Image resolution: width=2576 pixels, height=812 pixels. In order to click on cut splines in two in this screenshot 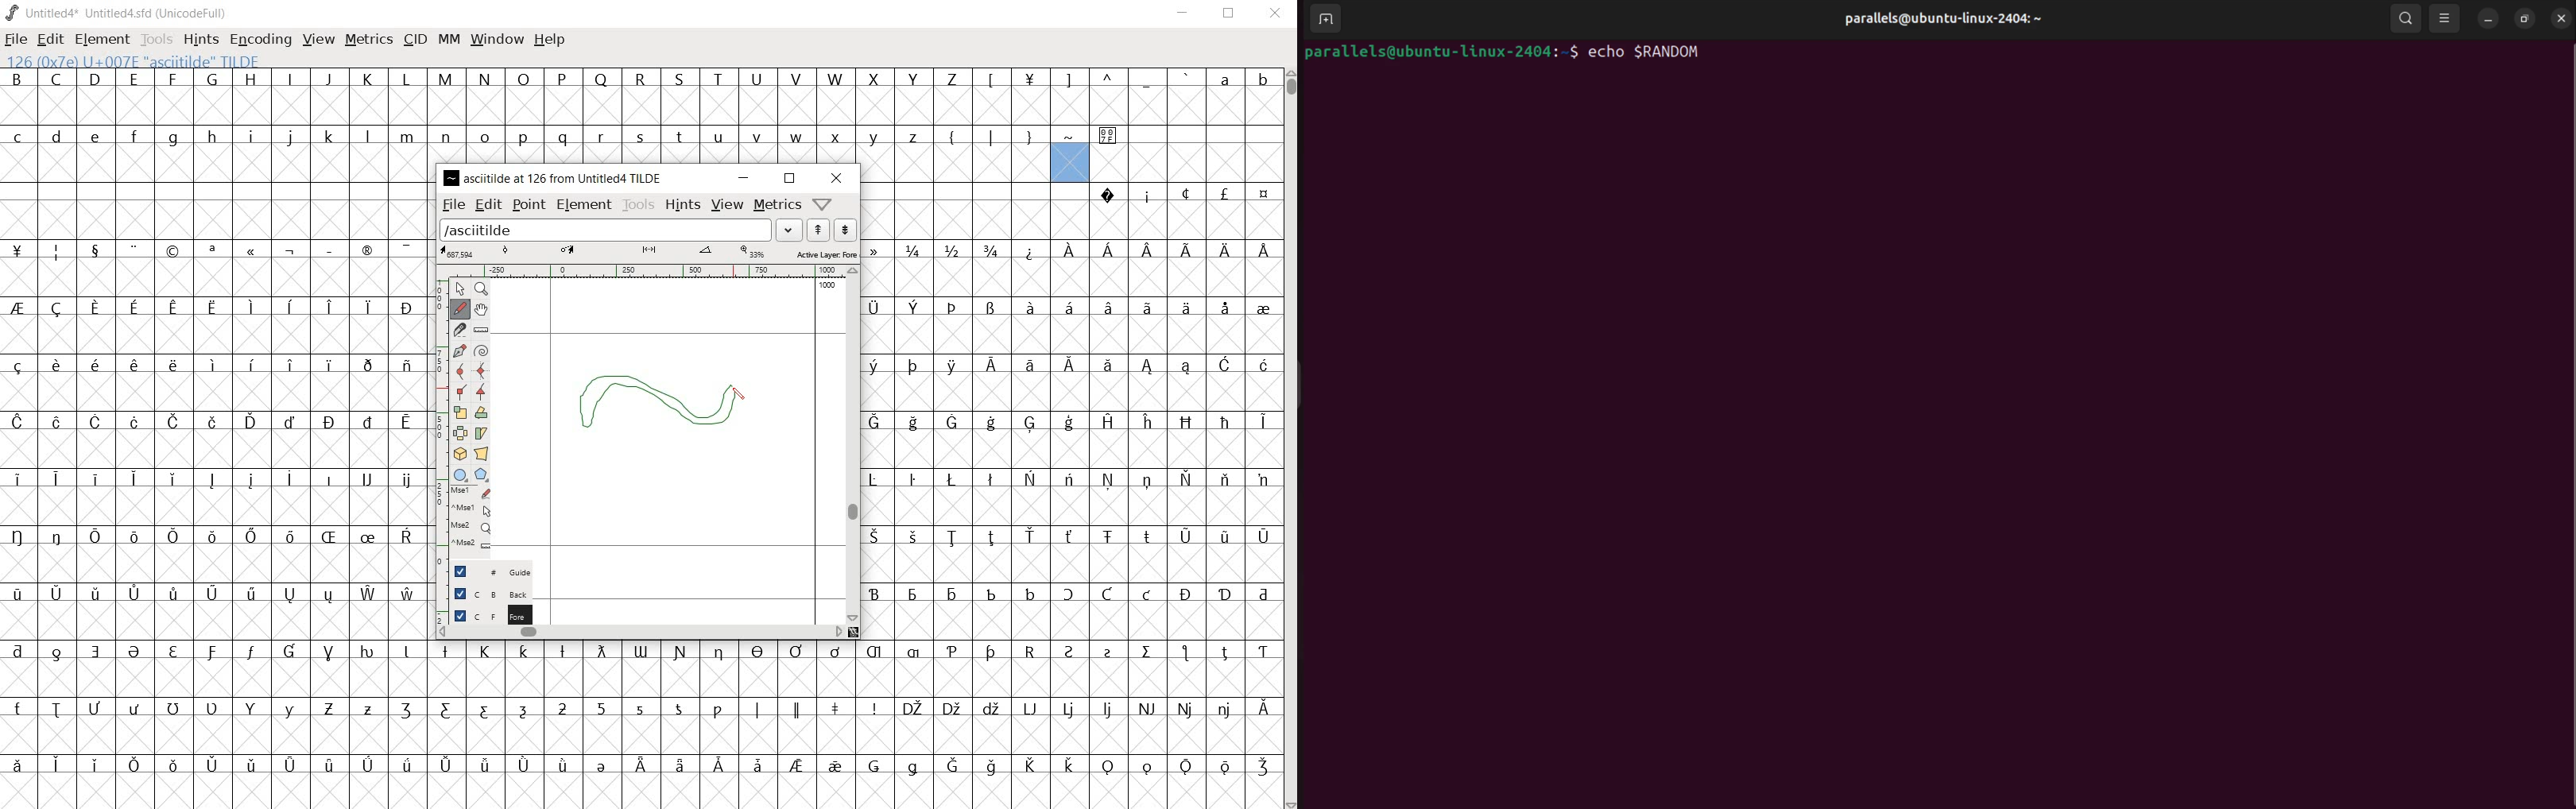, I will do `click(462, 330)`.